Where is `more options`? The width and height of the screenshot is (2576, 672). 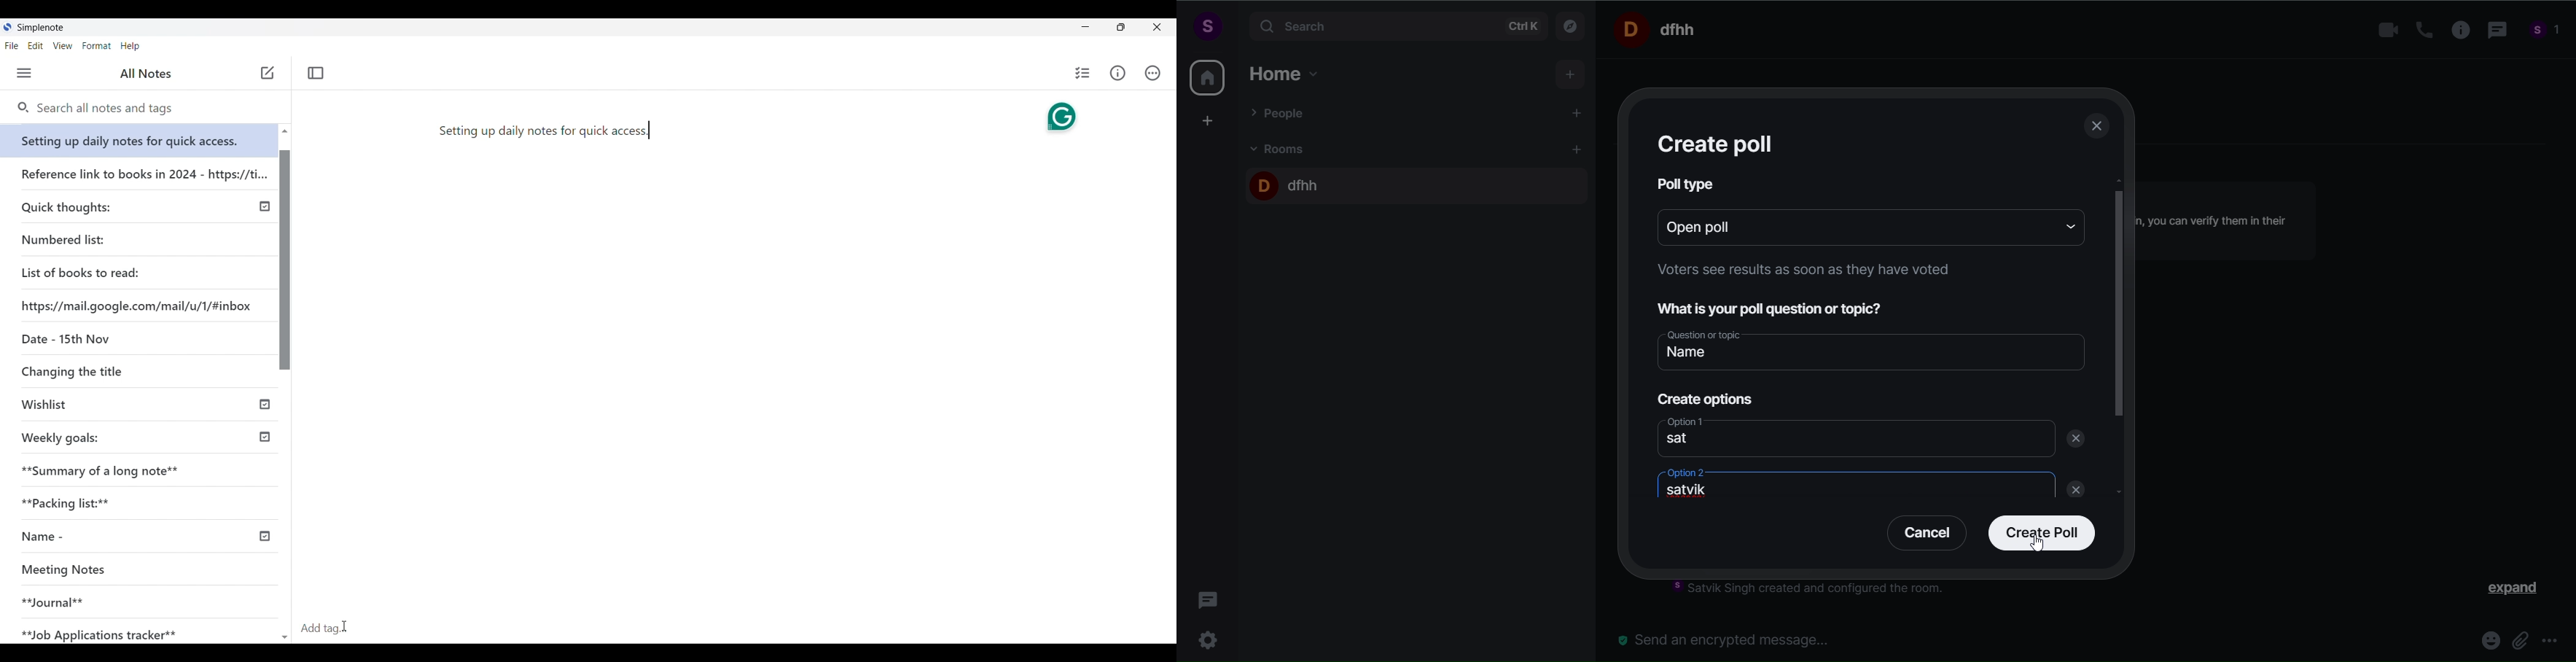
more options is located at coordinates (2553, 642).